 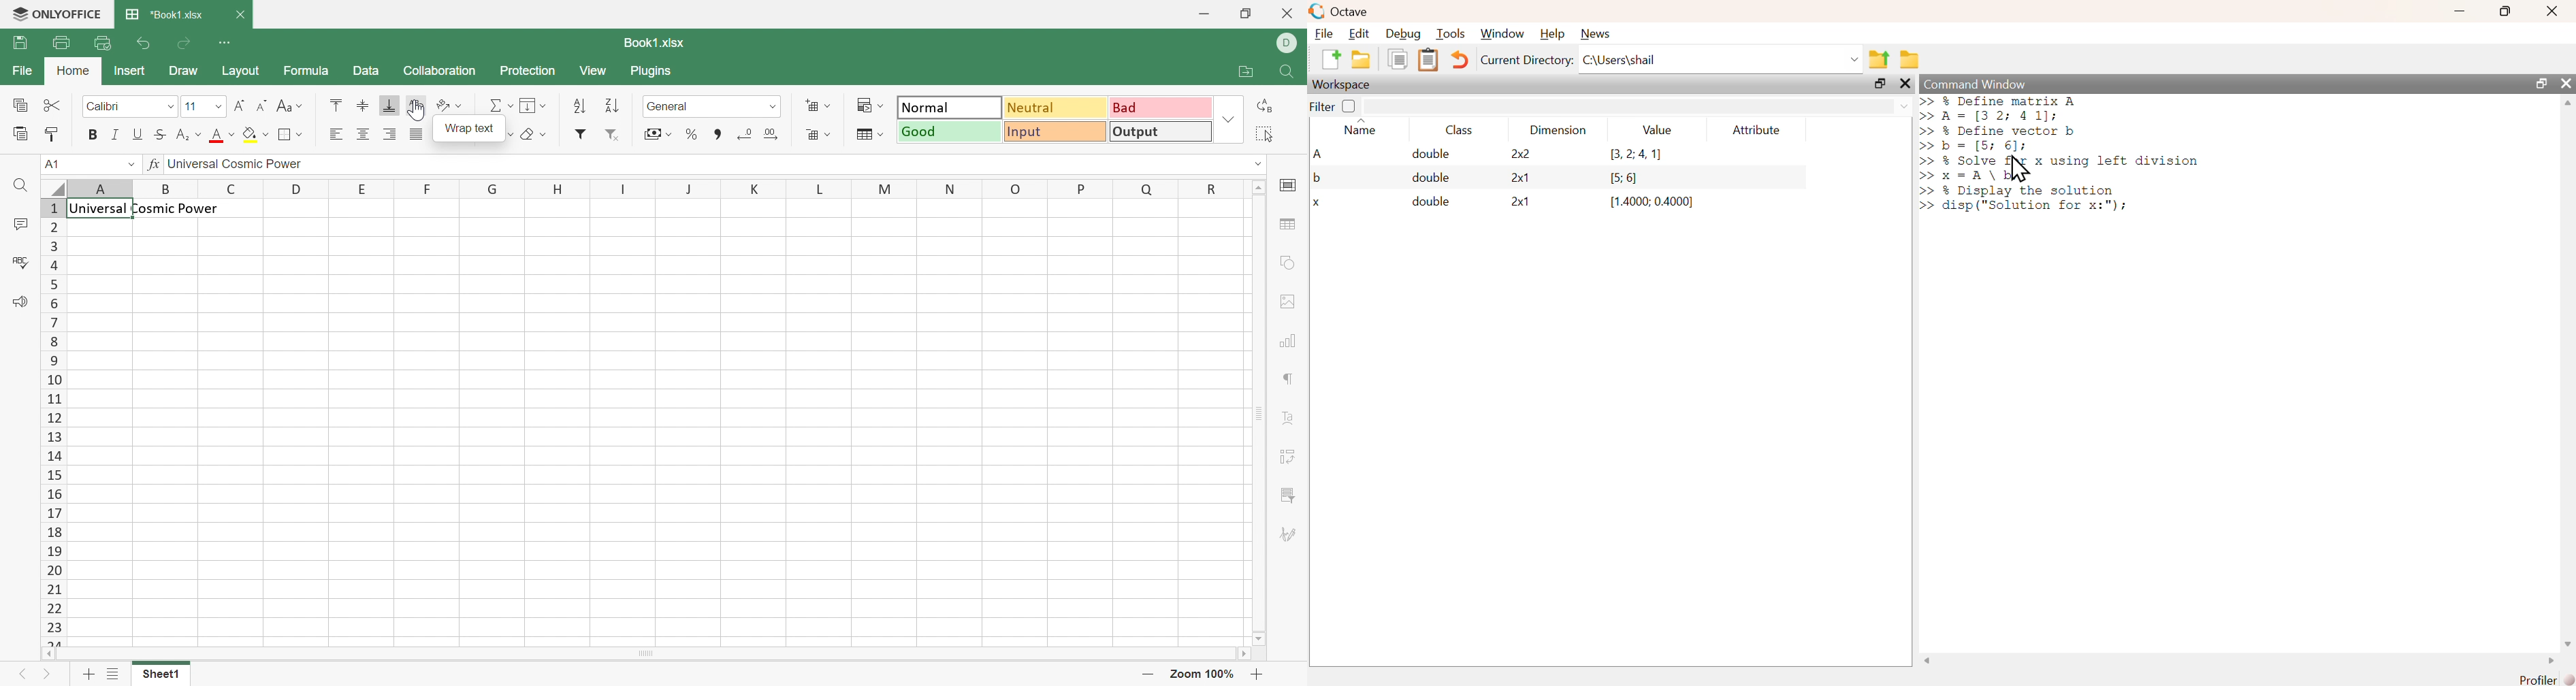 I want to click on Formula, so click(x=310, y=69).